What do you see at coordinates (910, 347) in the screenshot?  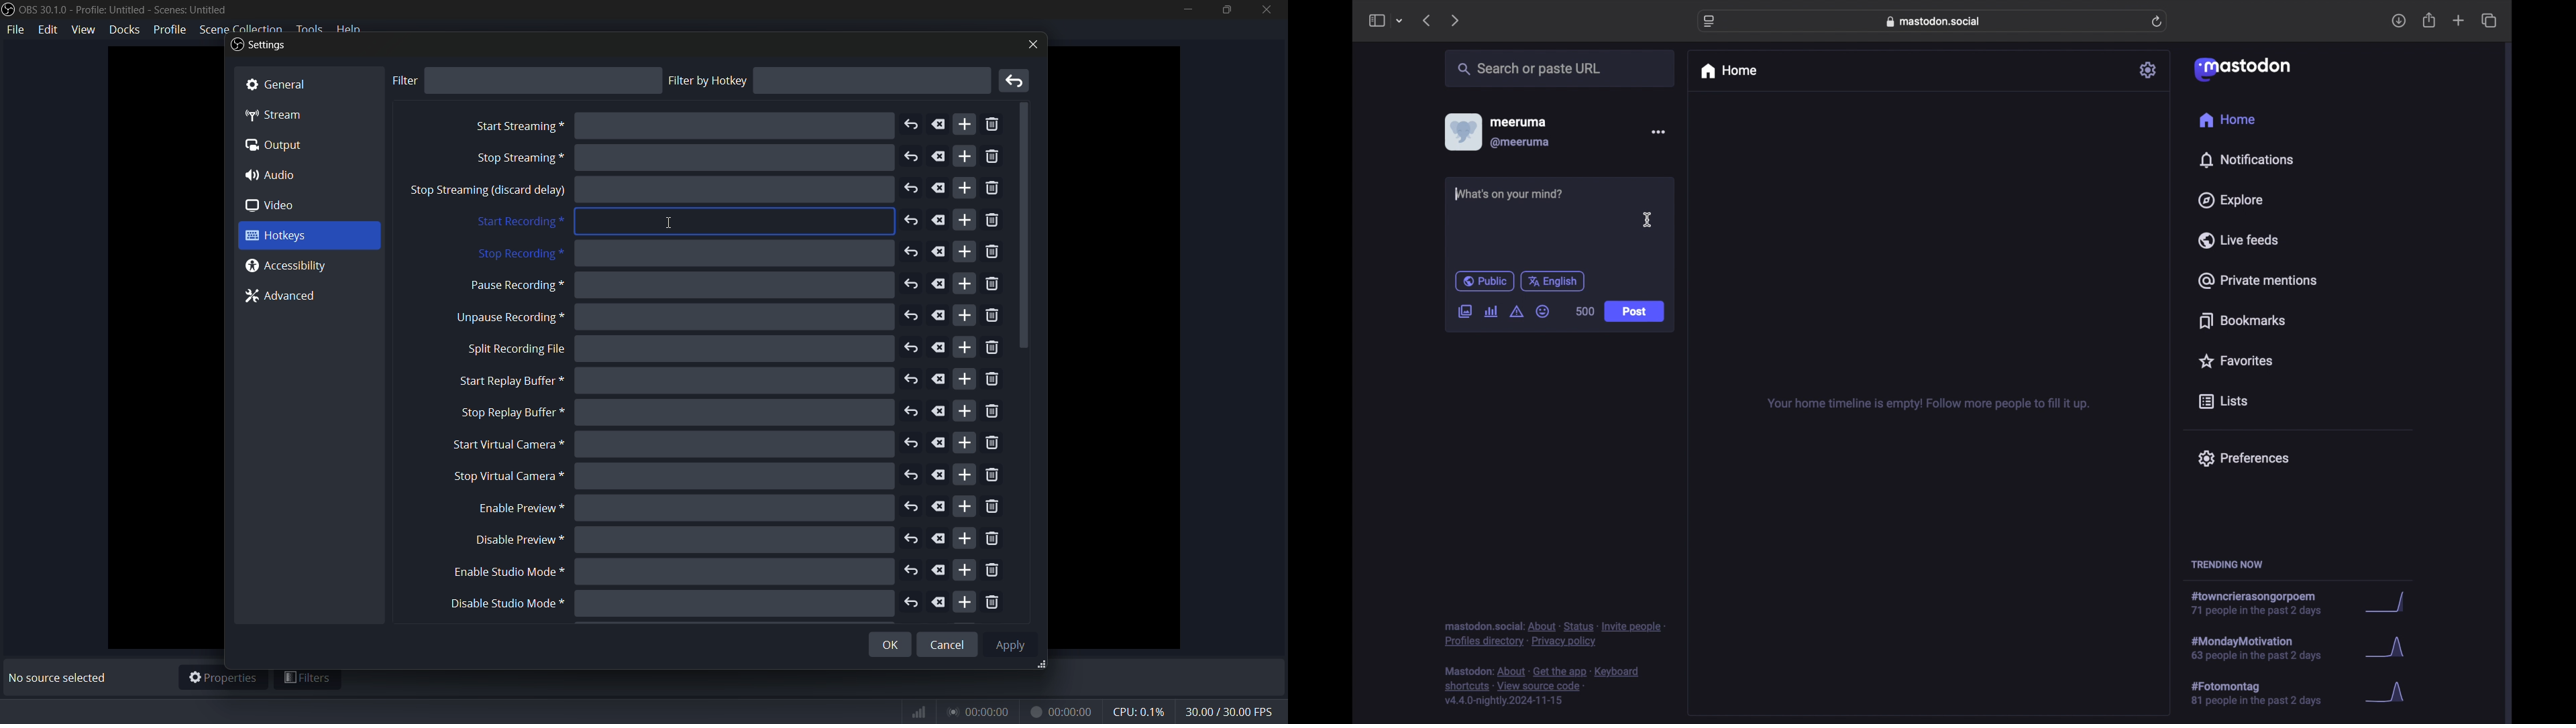 I see `undo` at bounding box center [910, 347].